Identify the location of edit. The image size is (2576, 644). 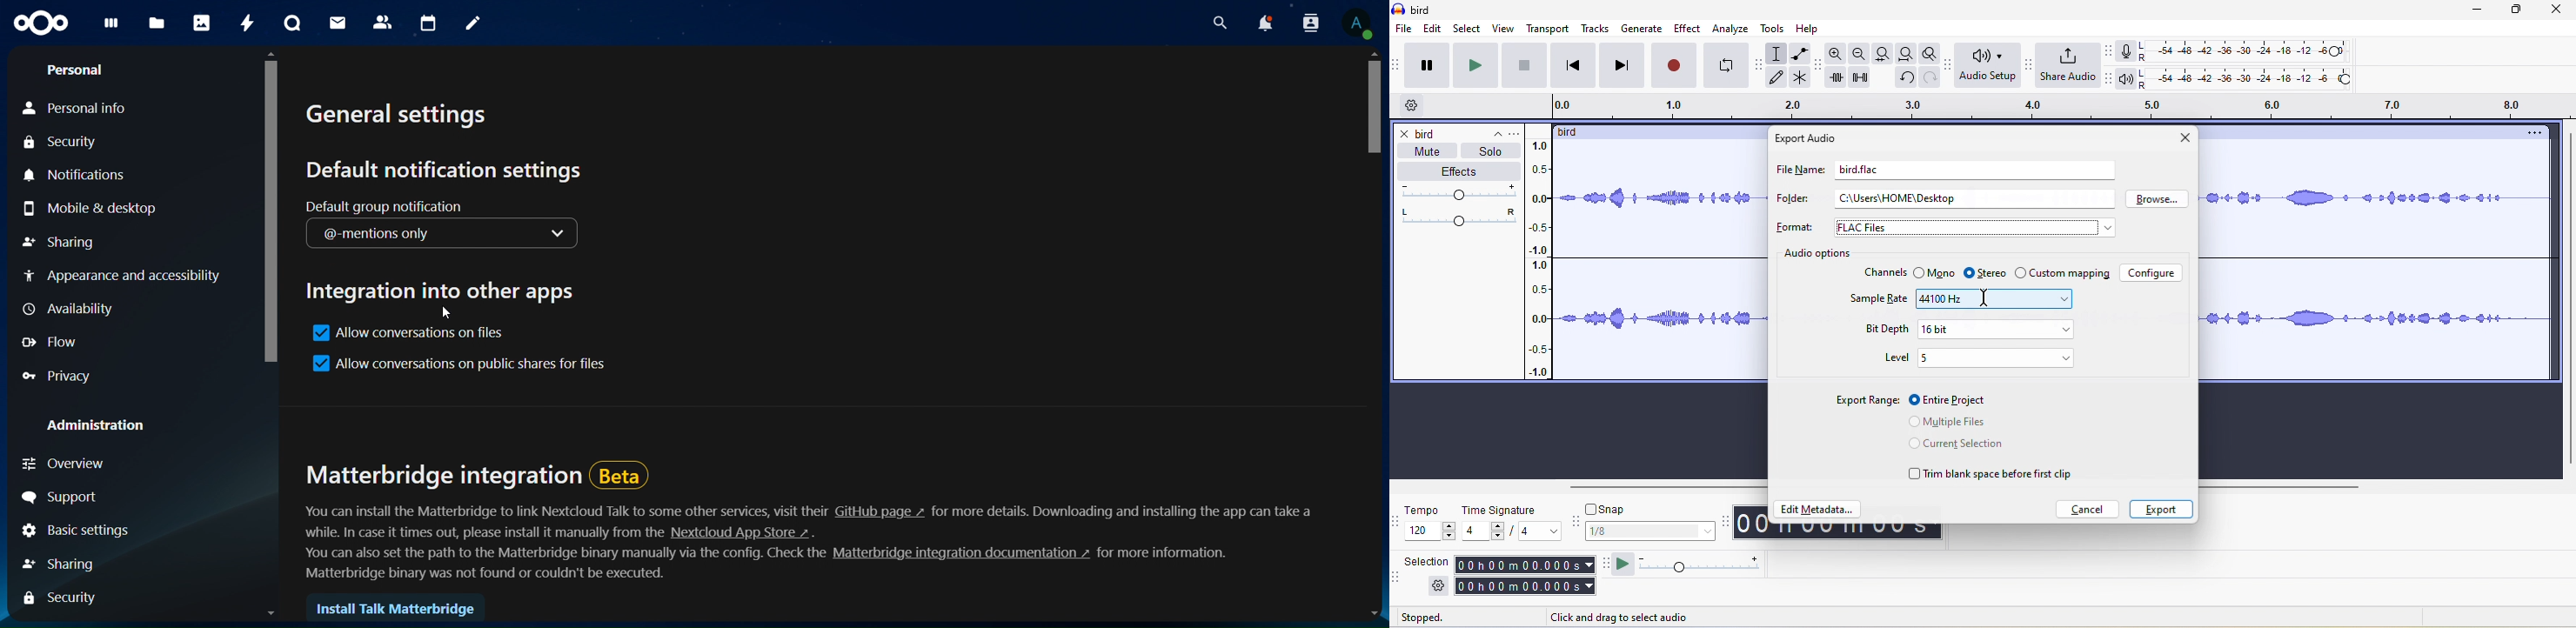
(1434, 30).